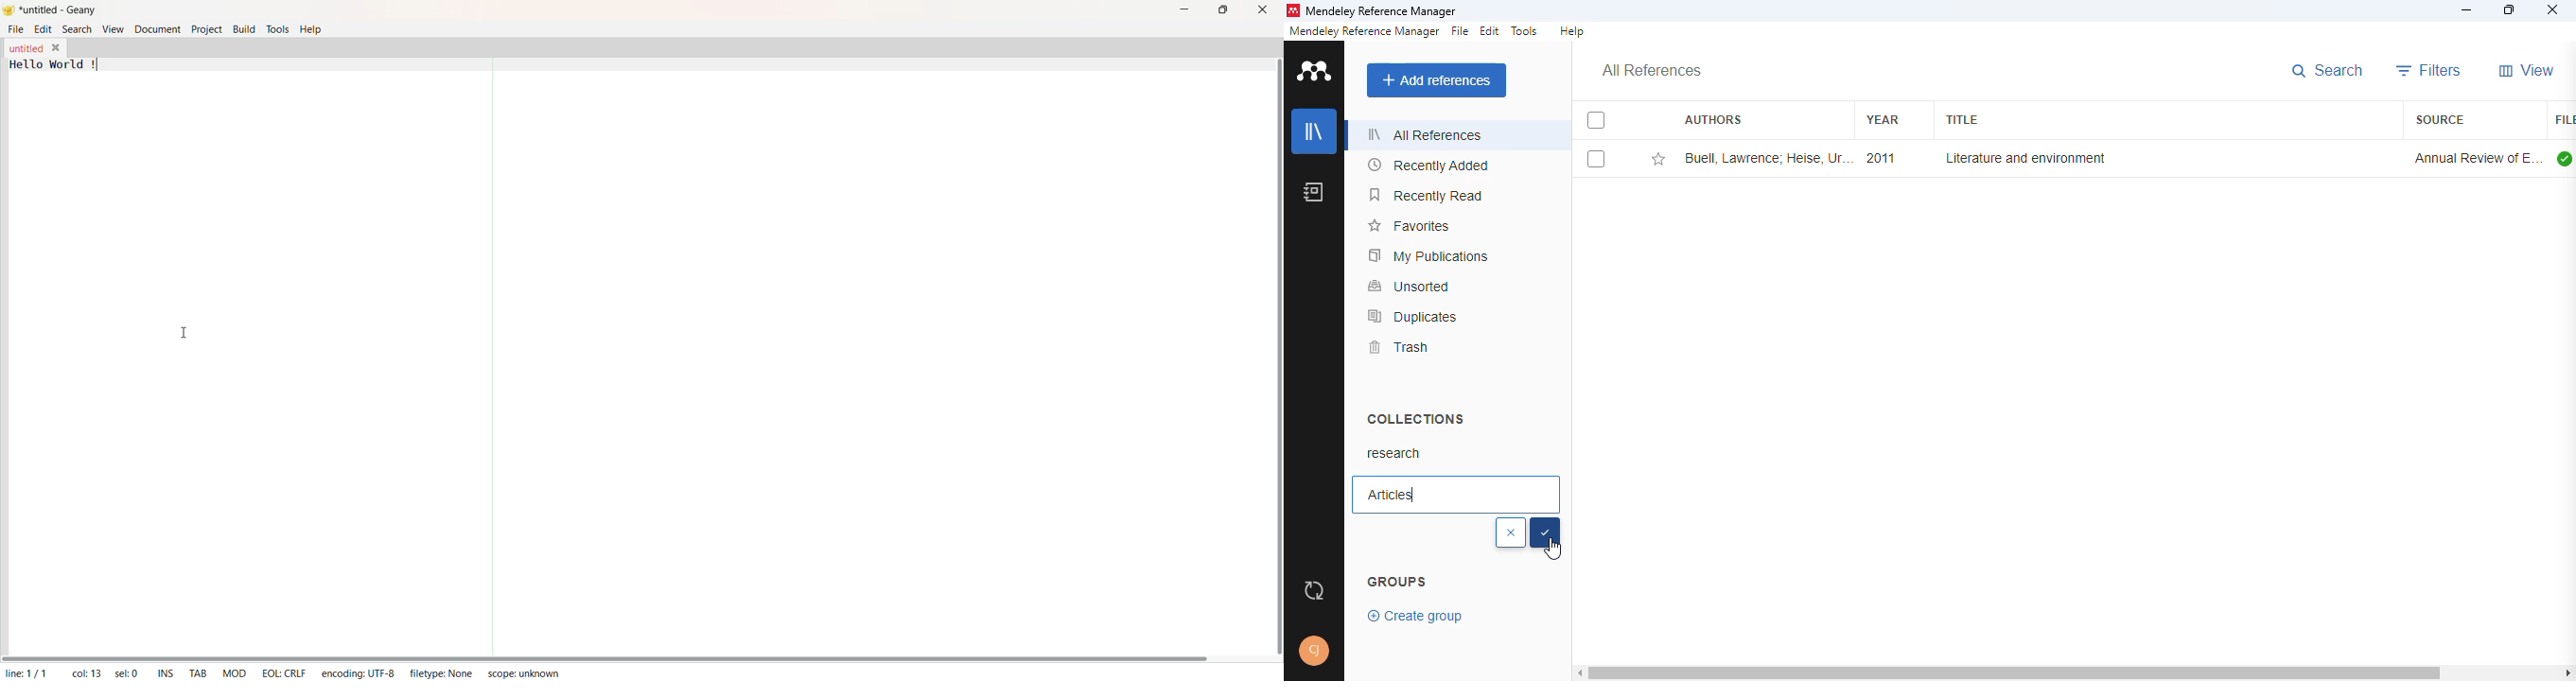 The image size is (2576, 700). I want to click on select, so click(1598, 160).